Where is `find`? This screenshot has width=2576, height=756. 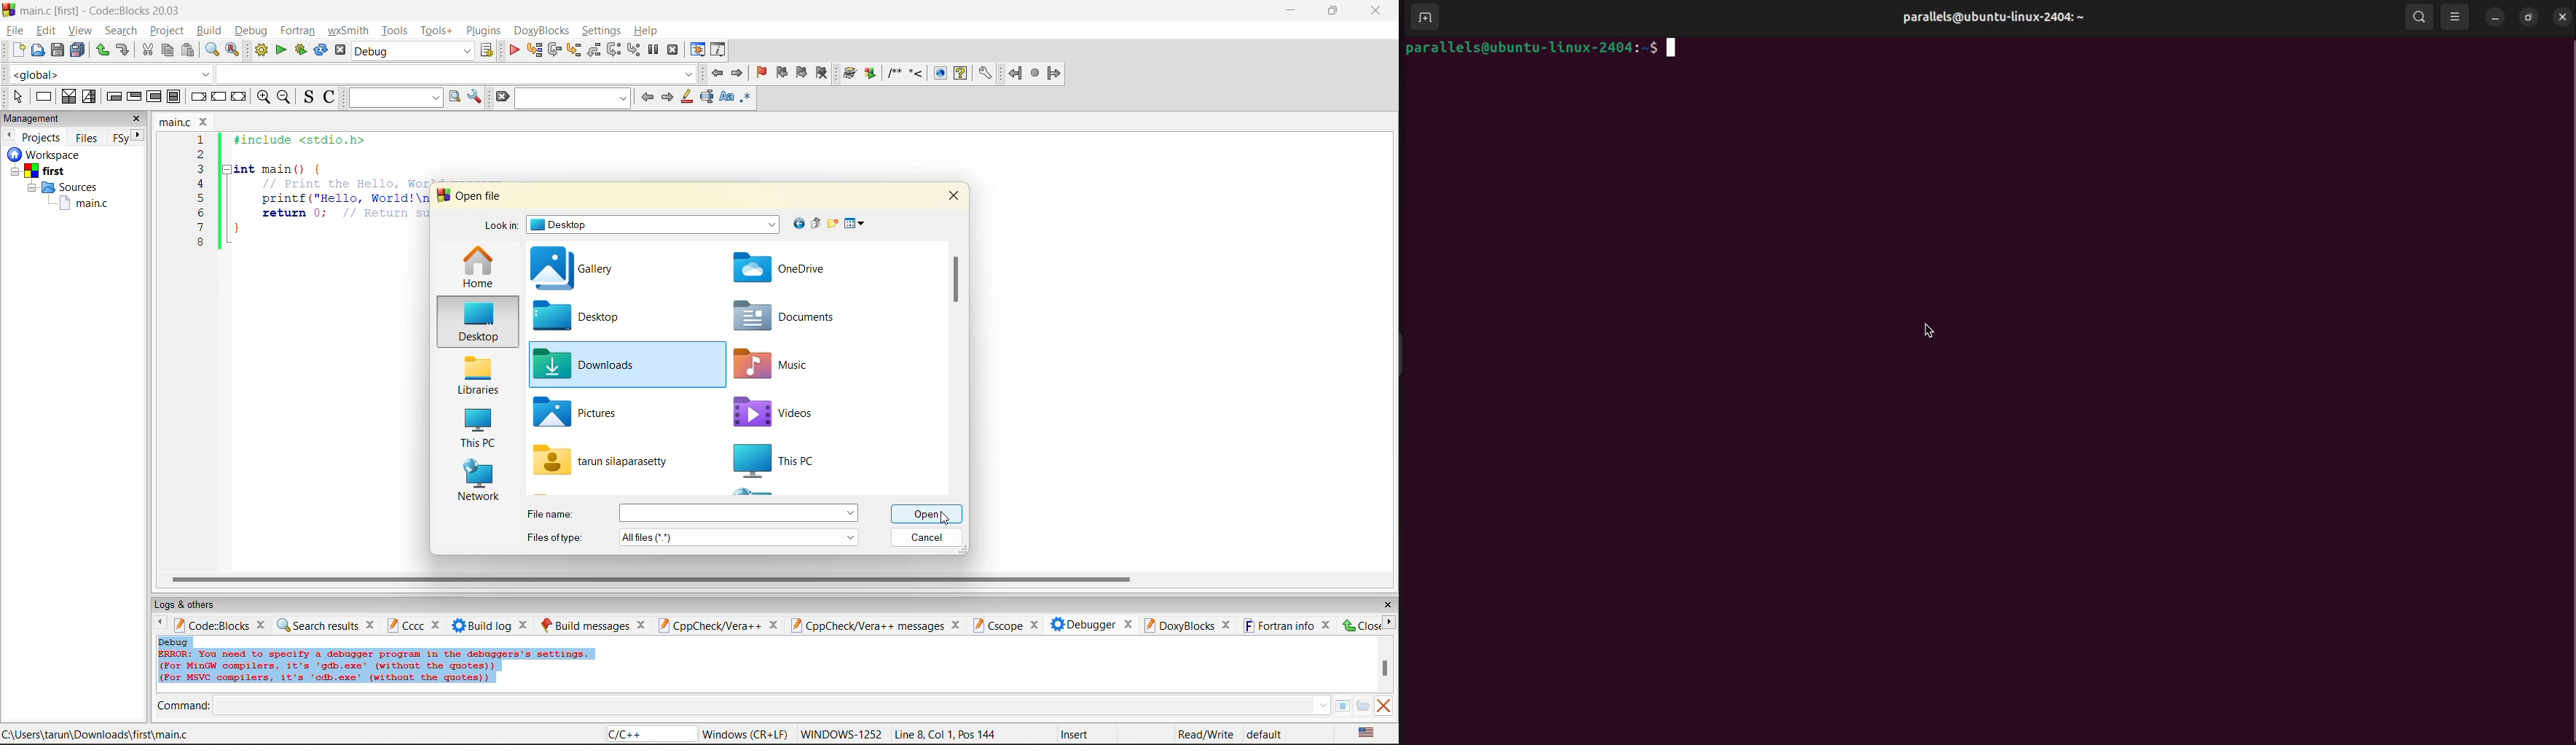
find is located at coordinates (211, 50).